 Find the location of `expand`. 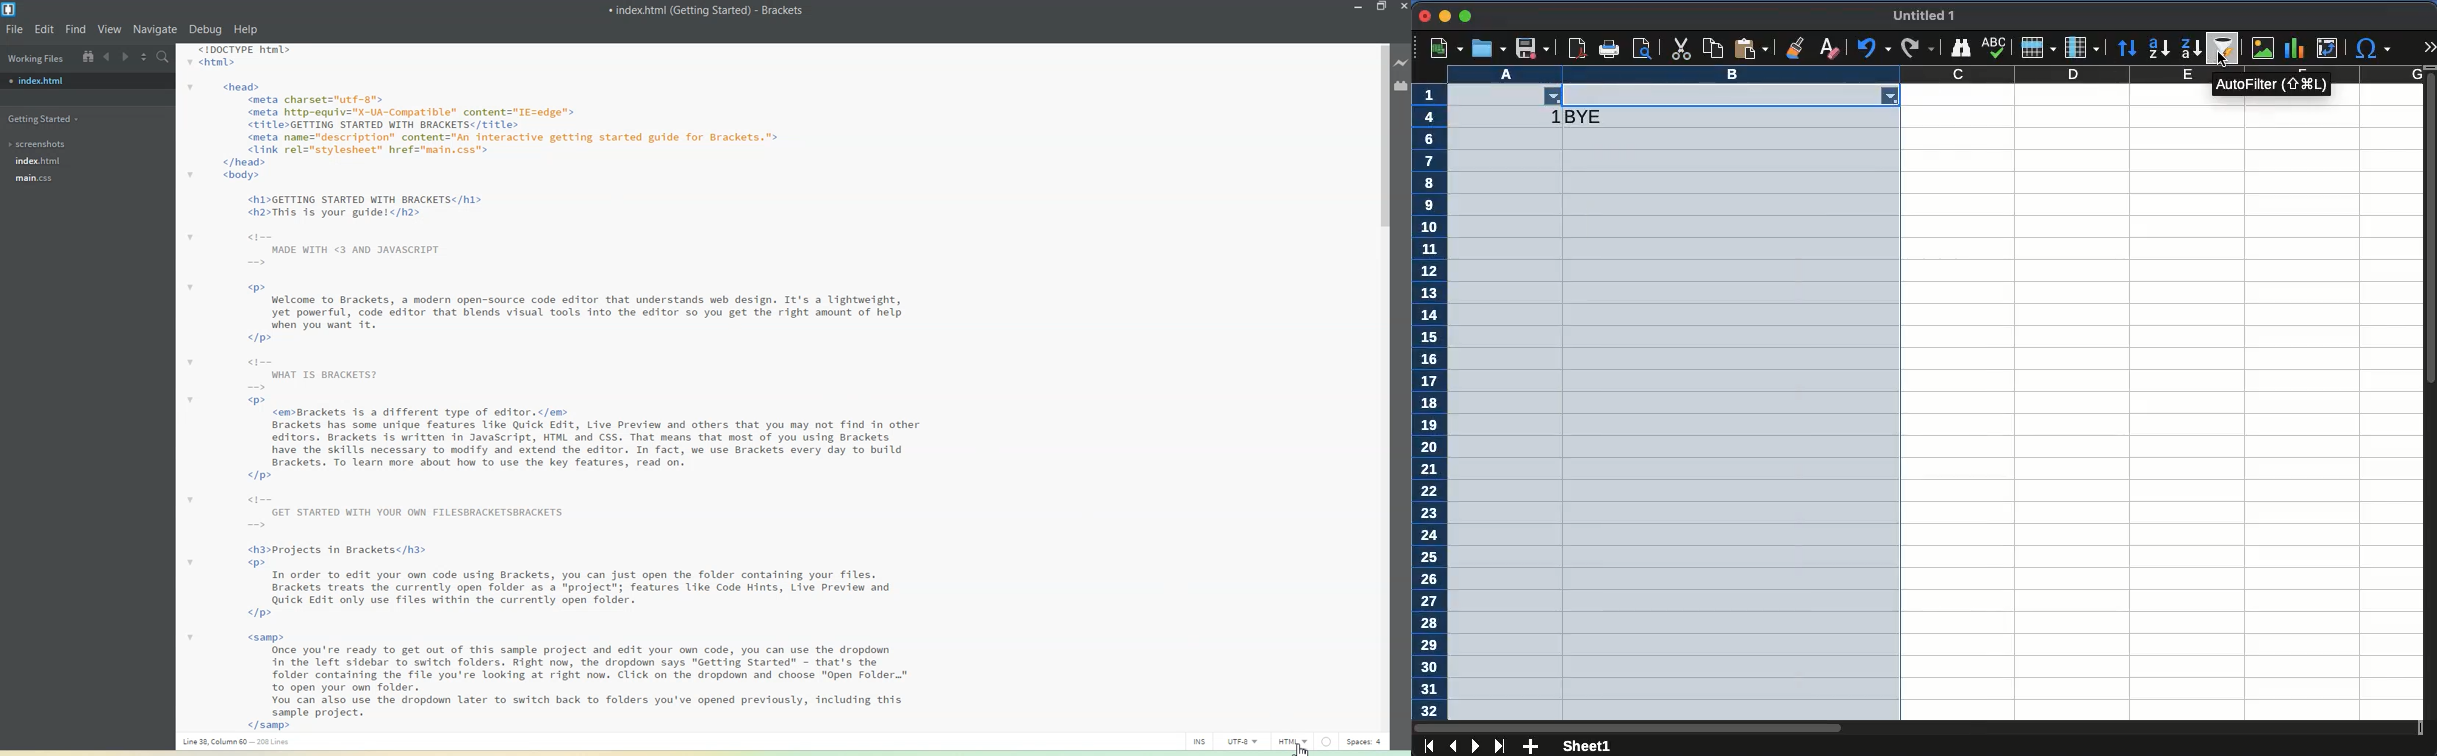

expand is located at coordinates (2431, 47).